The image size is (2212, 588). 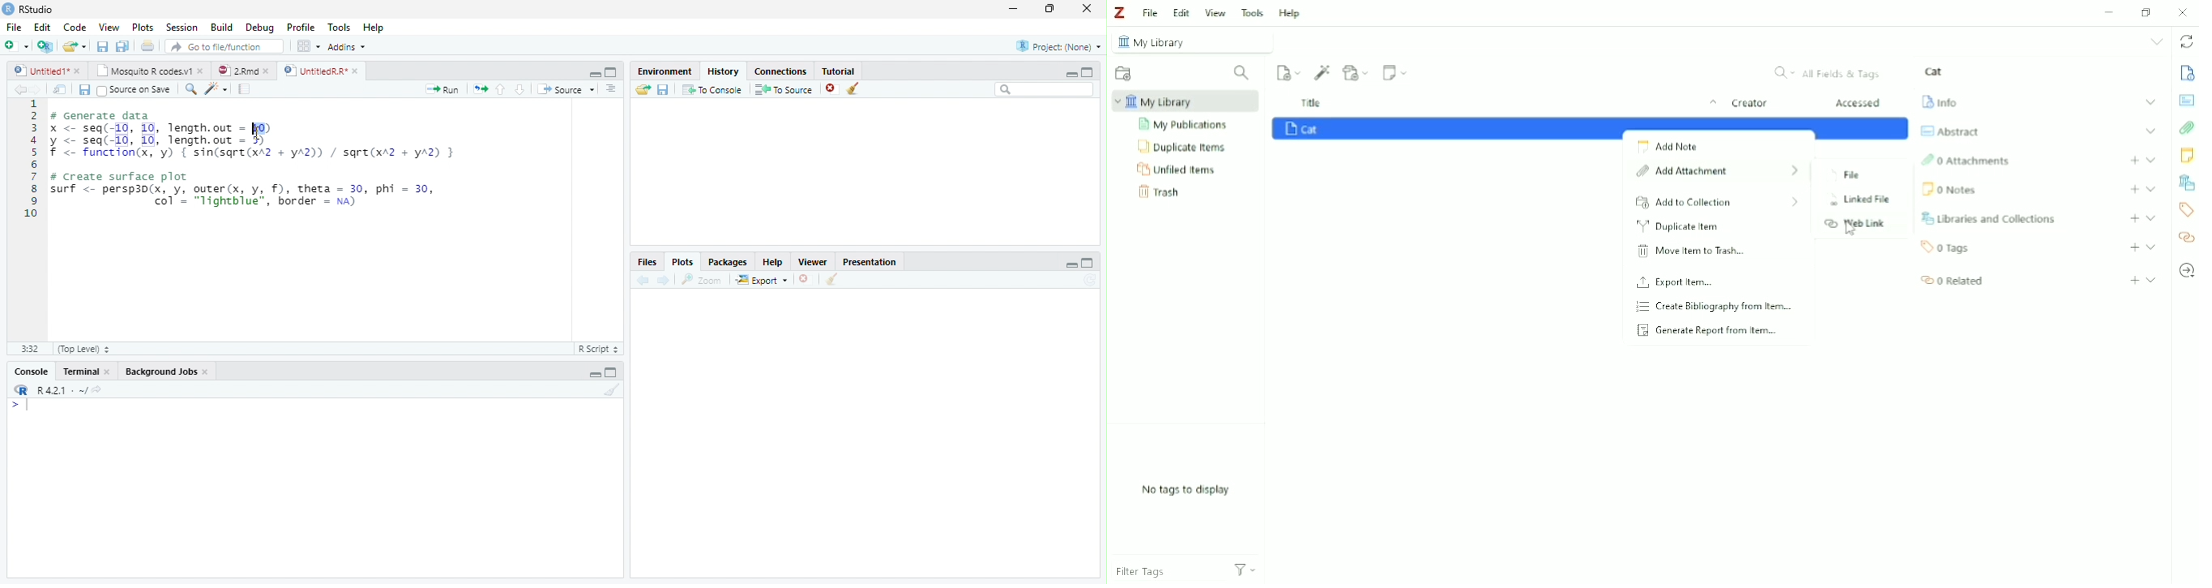 I want to click on Creator, so click(x=1749, y=104).